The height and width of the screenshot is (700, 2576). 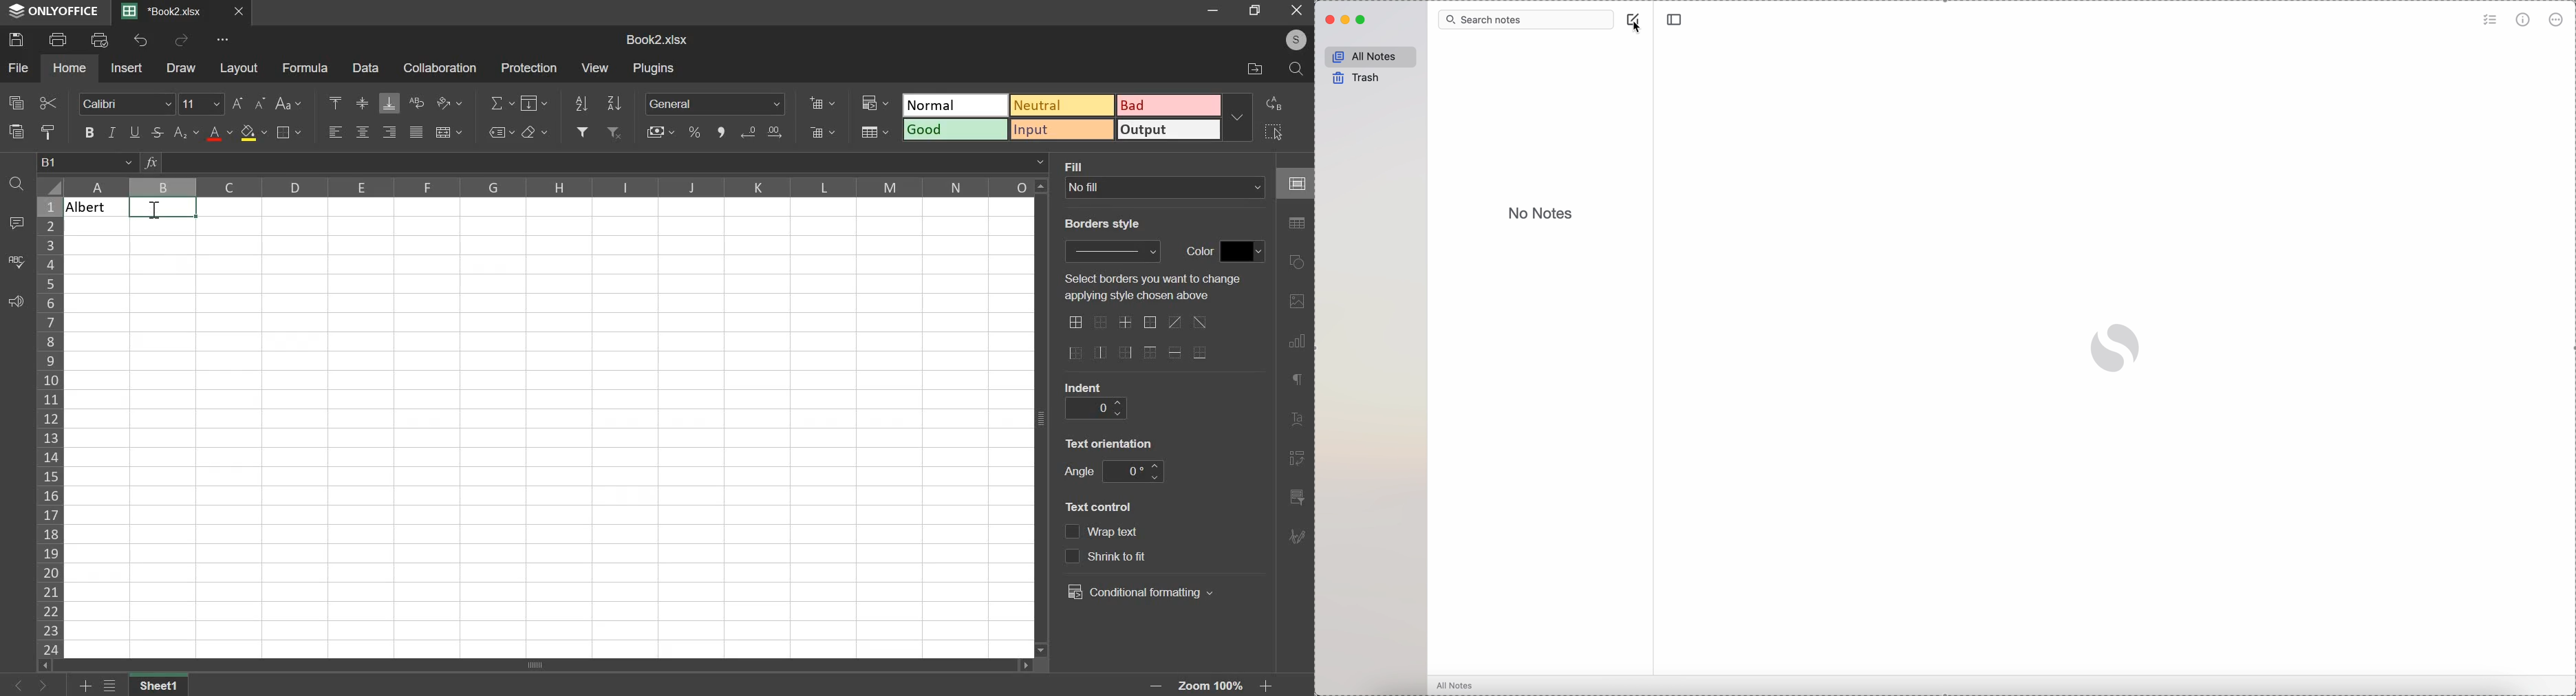 I want to click on view more, so click(x=224, y=39).